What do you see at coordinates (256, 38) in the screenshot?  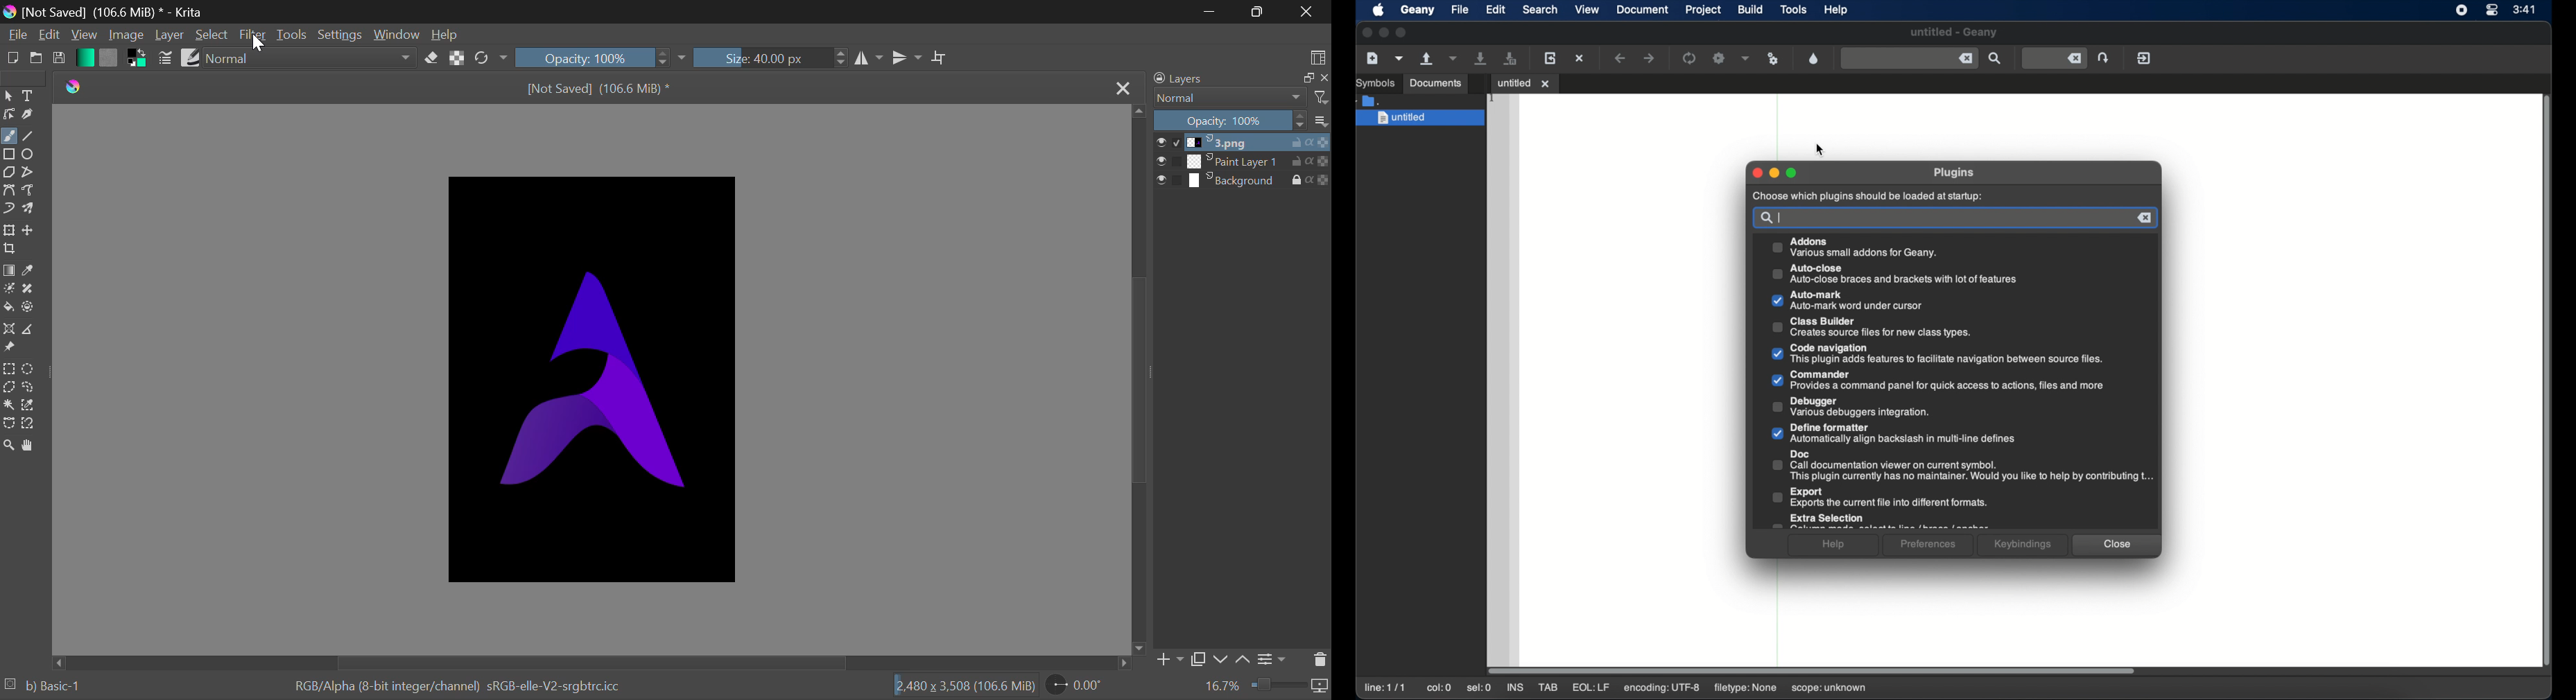 I see `Cursor Position` at bounding box center [256, 38].